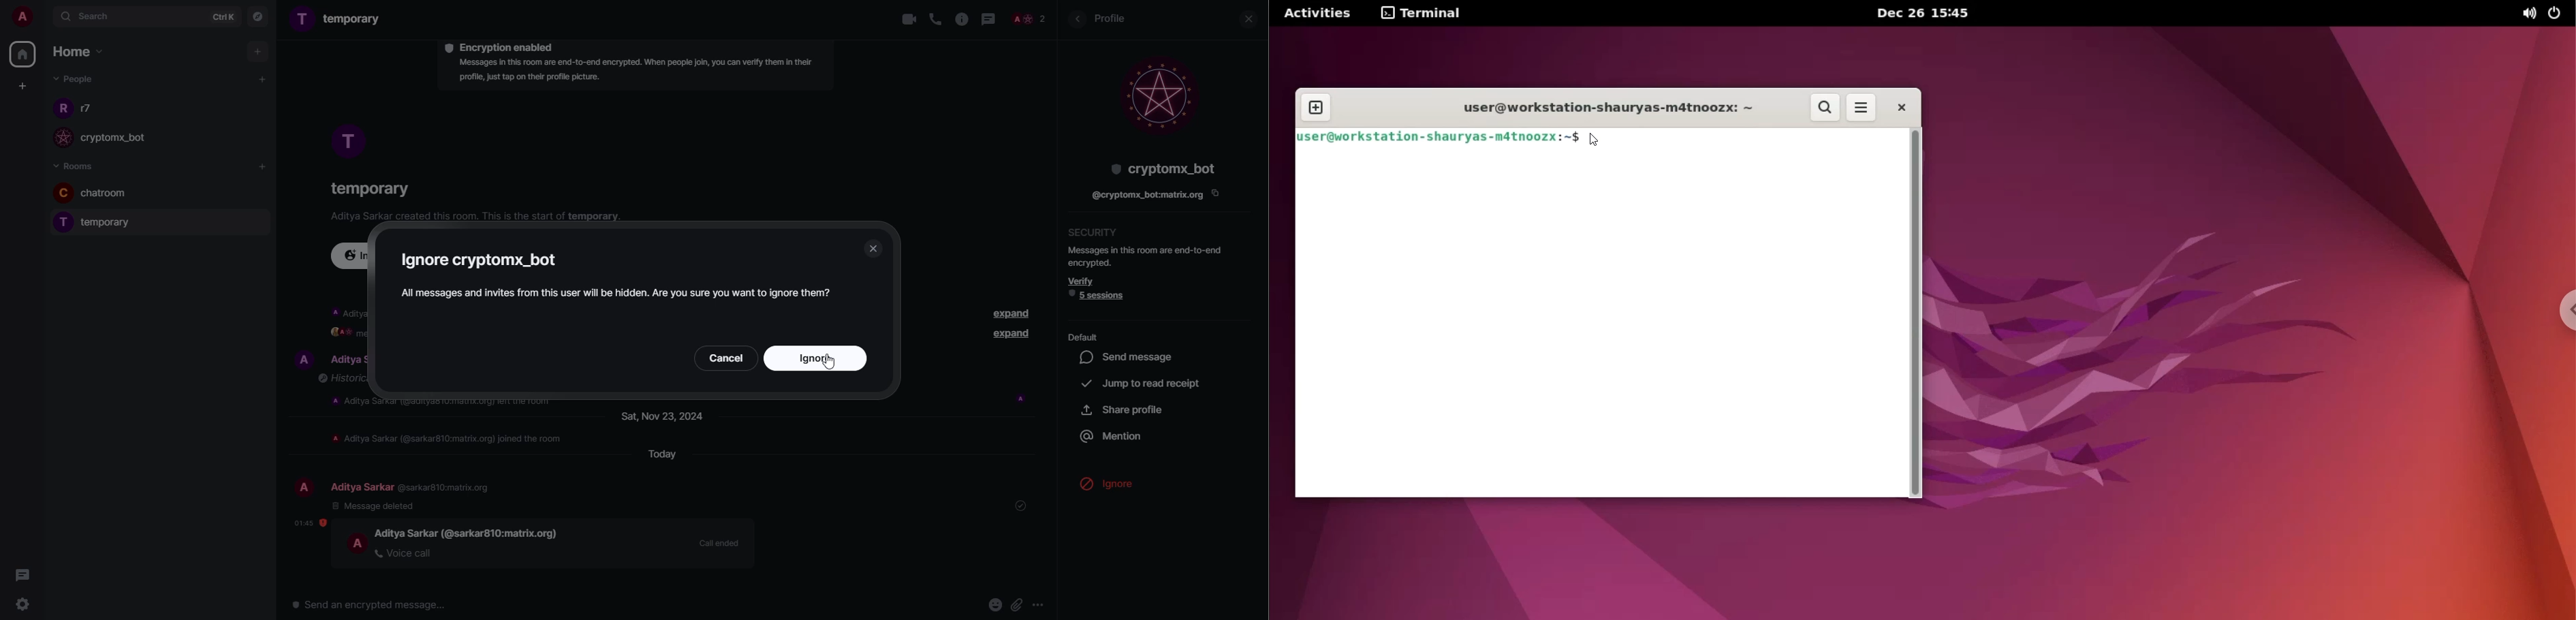 Image resolution: width=2576 pixels, height=644 pixels. Describe the element at coordinates (481, 217) in the screenshot. I see `info` at that location.